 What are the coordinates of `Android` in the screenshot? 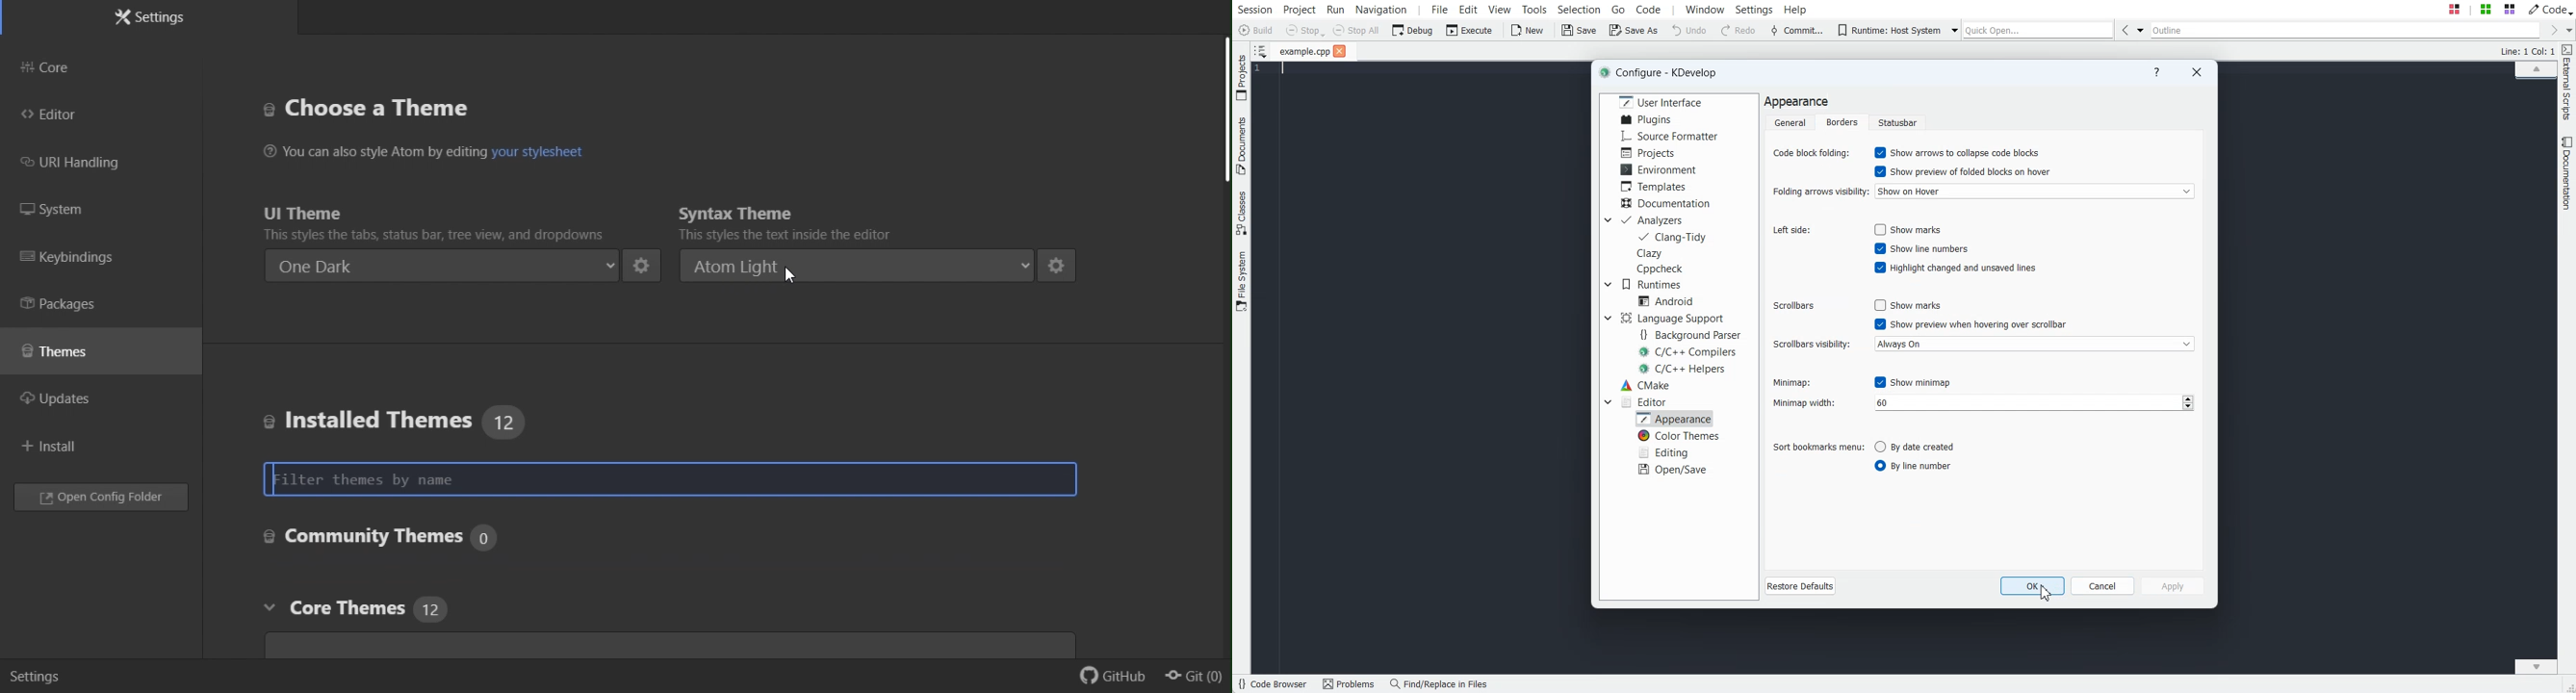 It's located at (1666, 301).